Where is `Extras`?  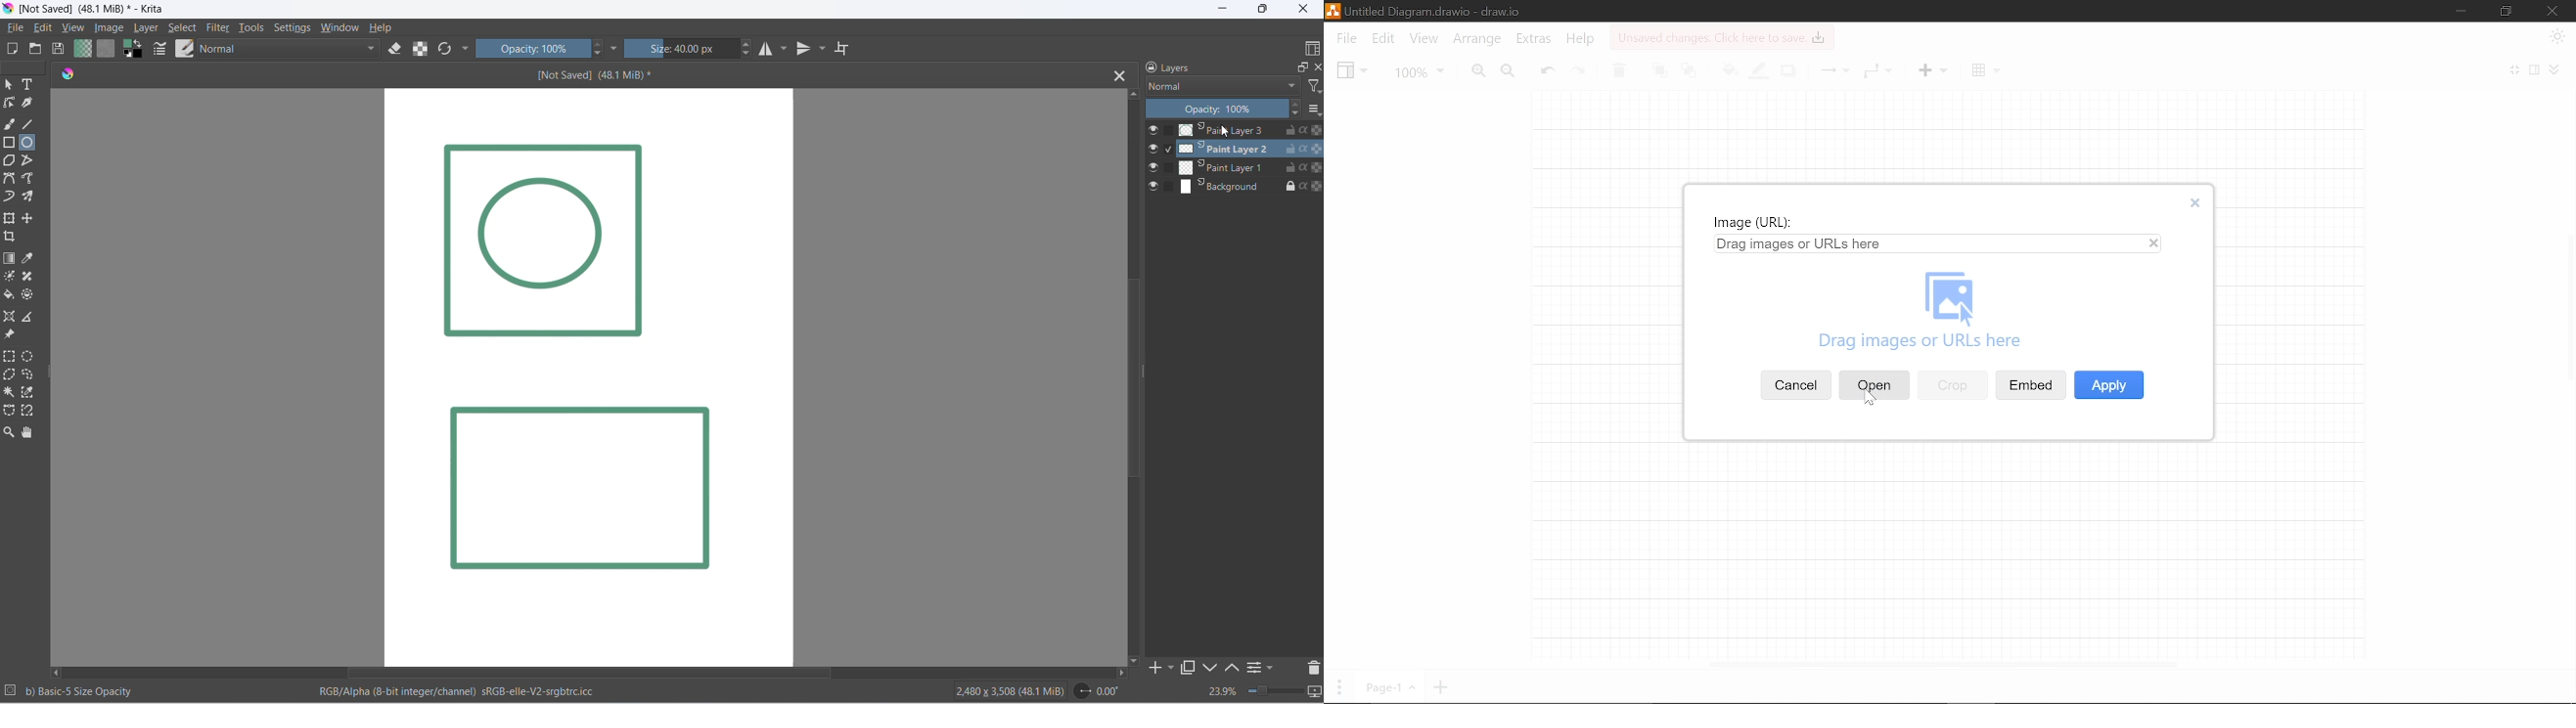 Extras is located at coordinates (1533, 41).